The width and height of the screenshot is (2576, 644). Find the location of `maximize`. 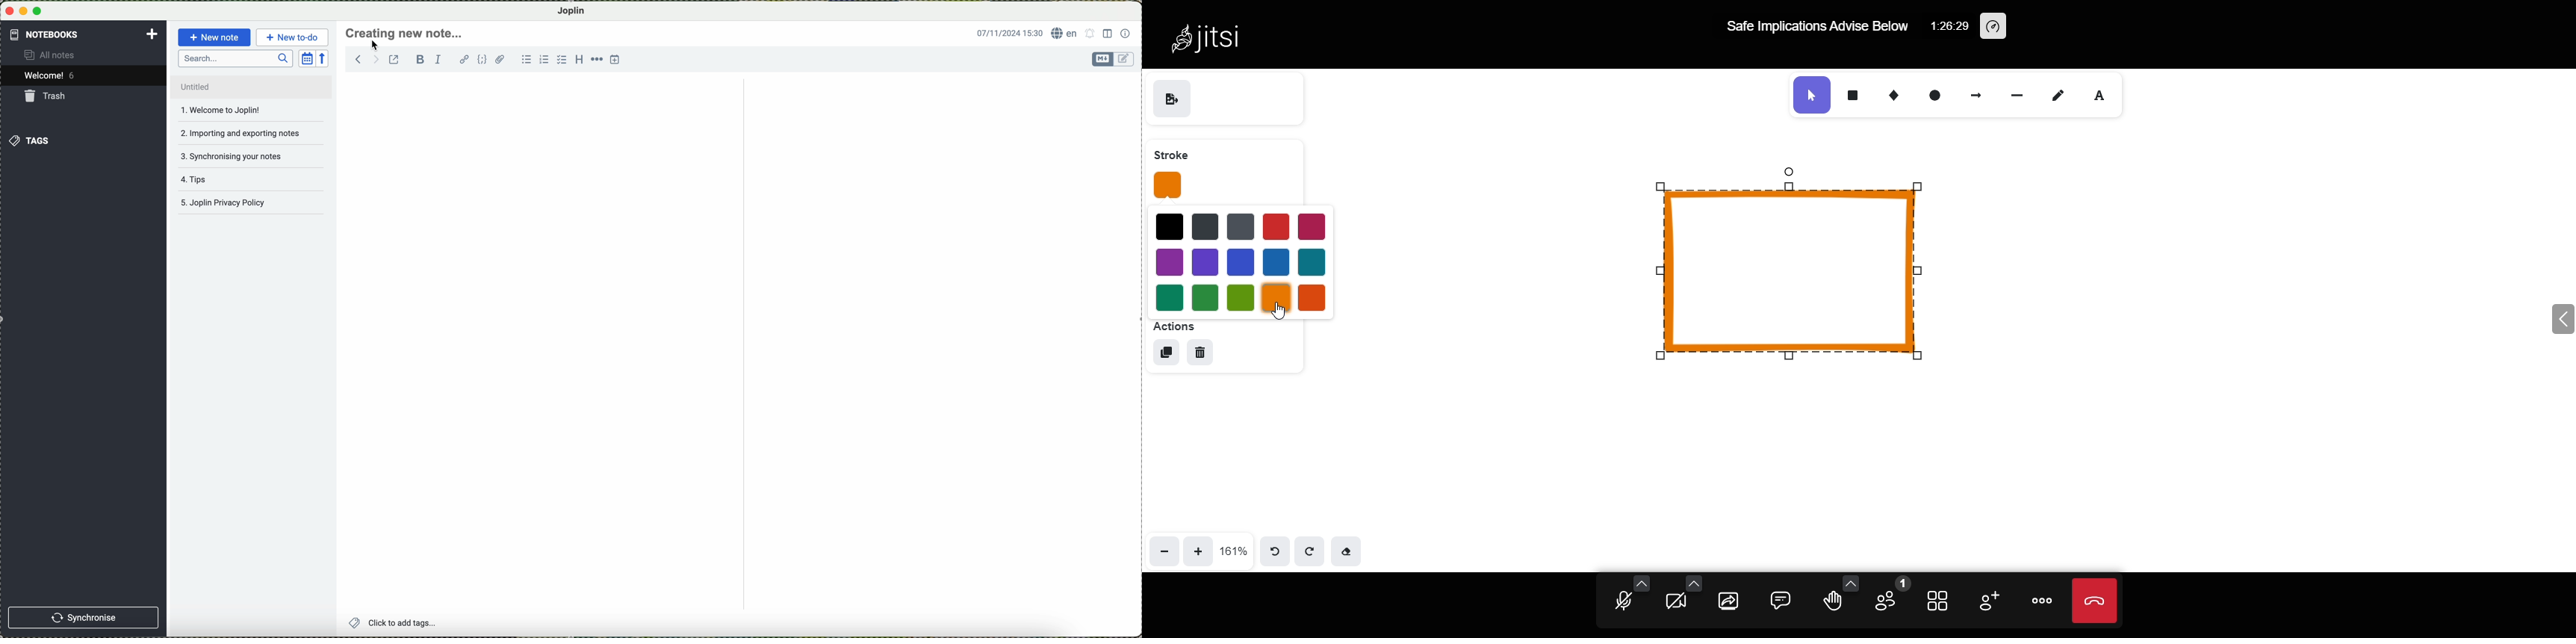

maximize is located at coordinates (40, 11).